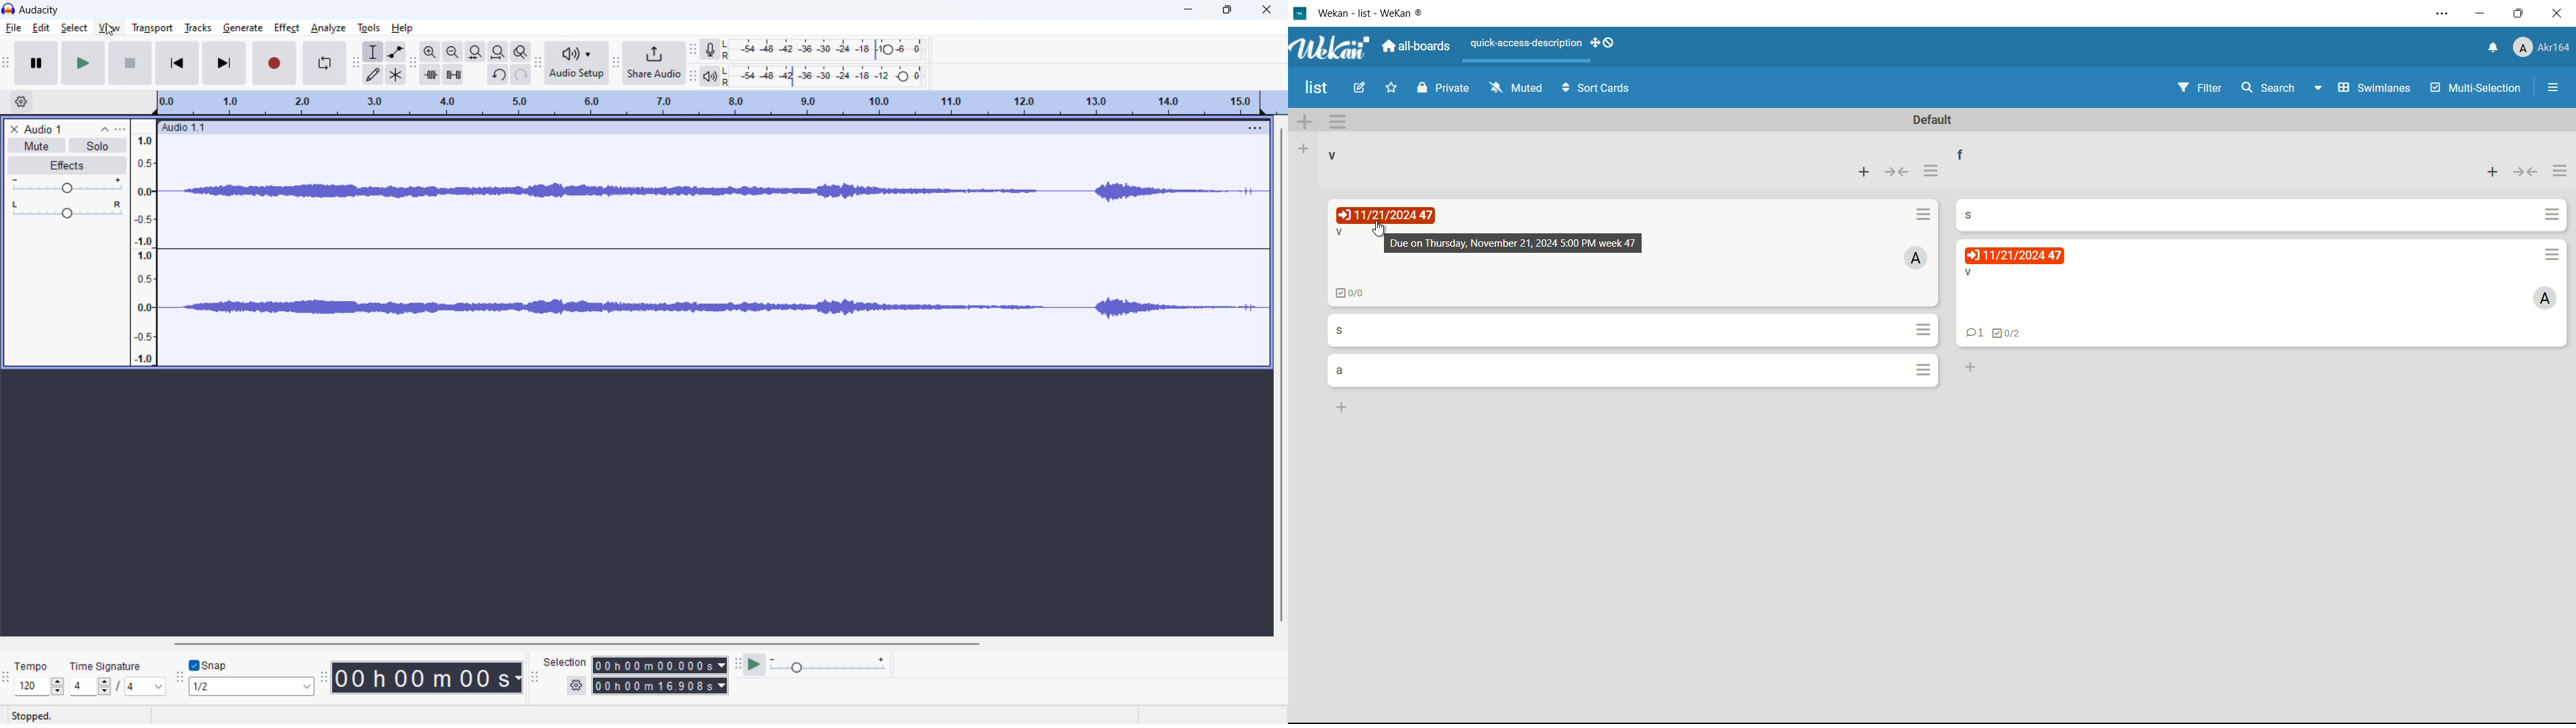 The width and height of the screenshot is (2576, 728). I want to click on zoom out, so click(453, 52).